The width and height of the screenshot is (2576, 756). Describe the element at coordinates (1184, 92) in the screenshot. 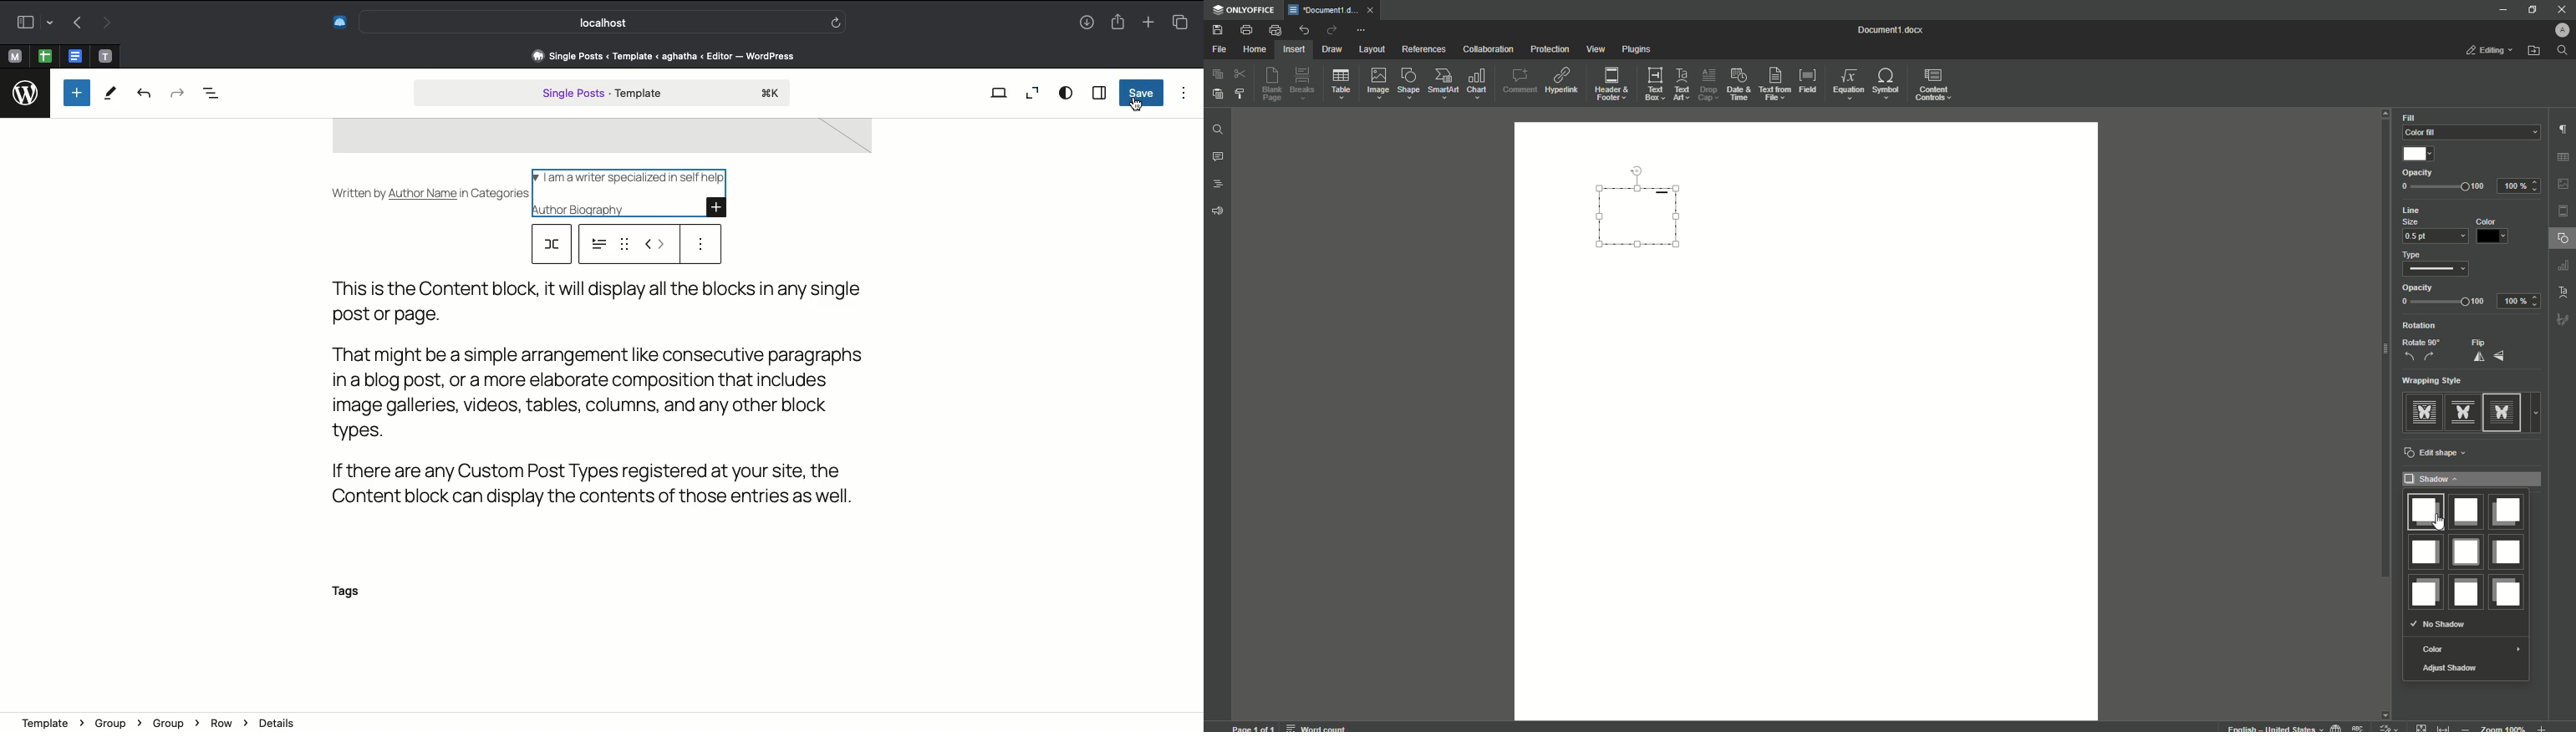

I see `Options` at that location.